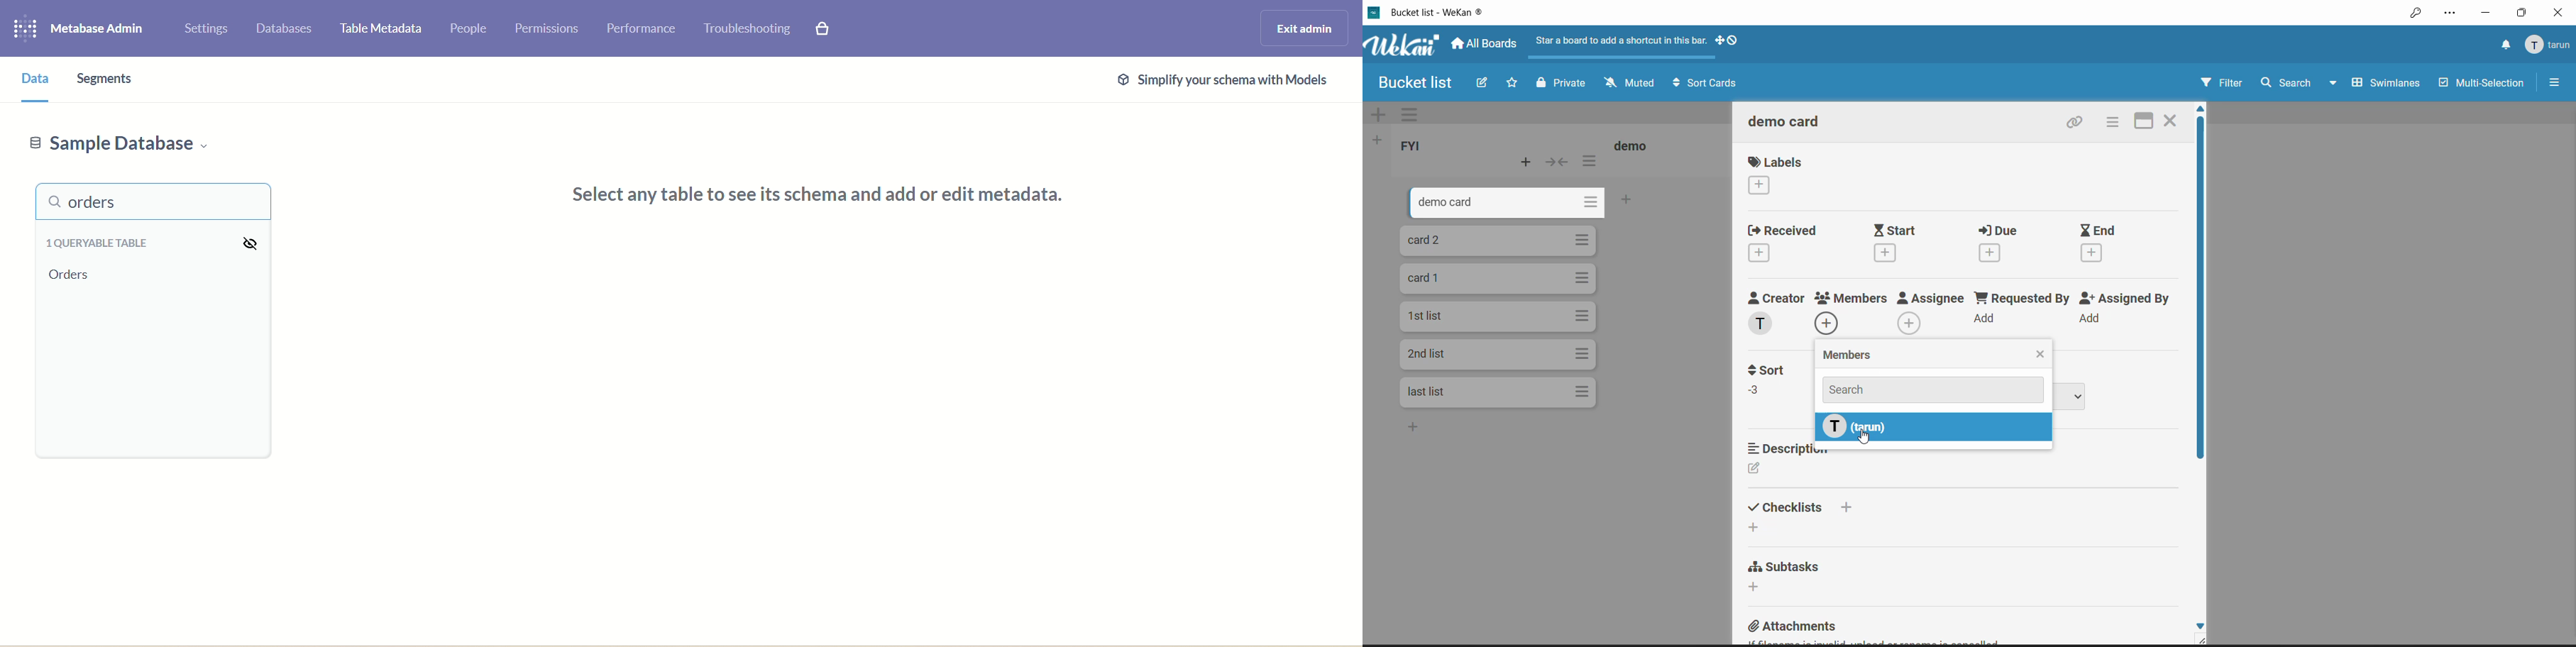  Describe the element at coordinates (248, 245) in the screenshot. I see `visibility` at that location.